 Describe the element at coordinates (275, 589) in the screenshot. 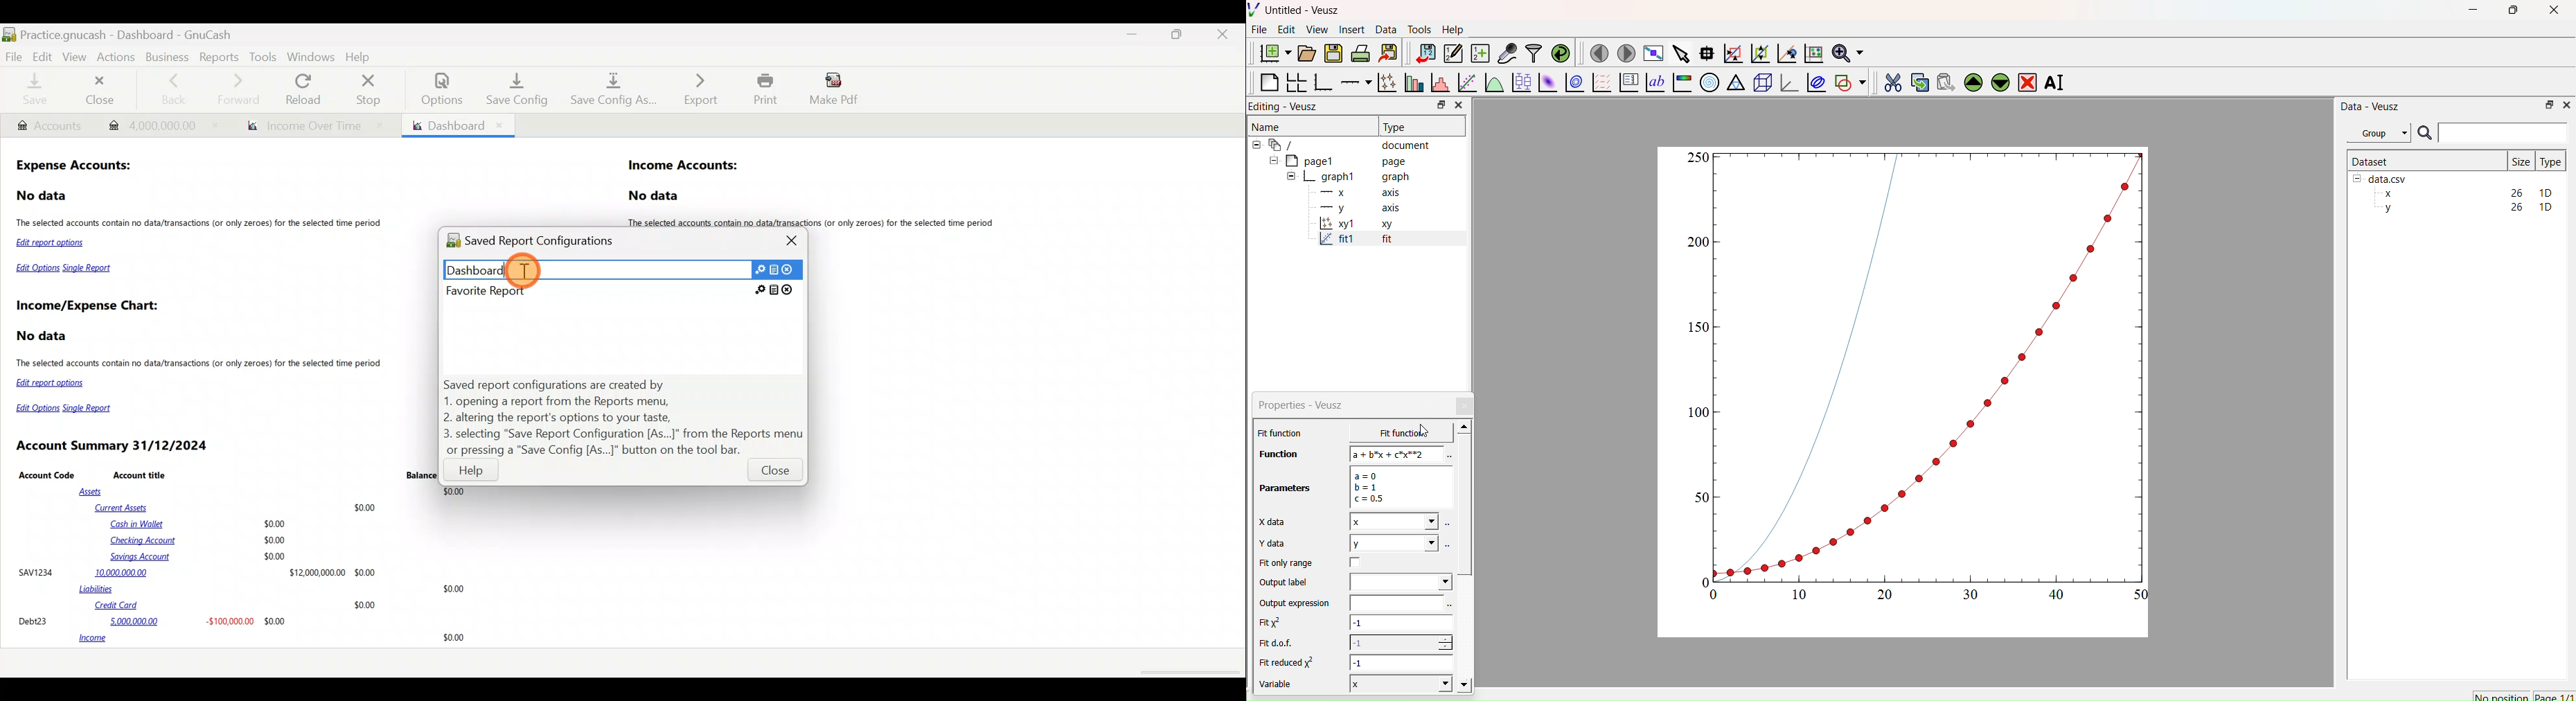

I see `Liabilities $0.00` at that location.